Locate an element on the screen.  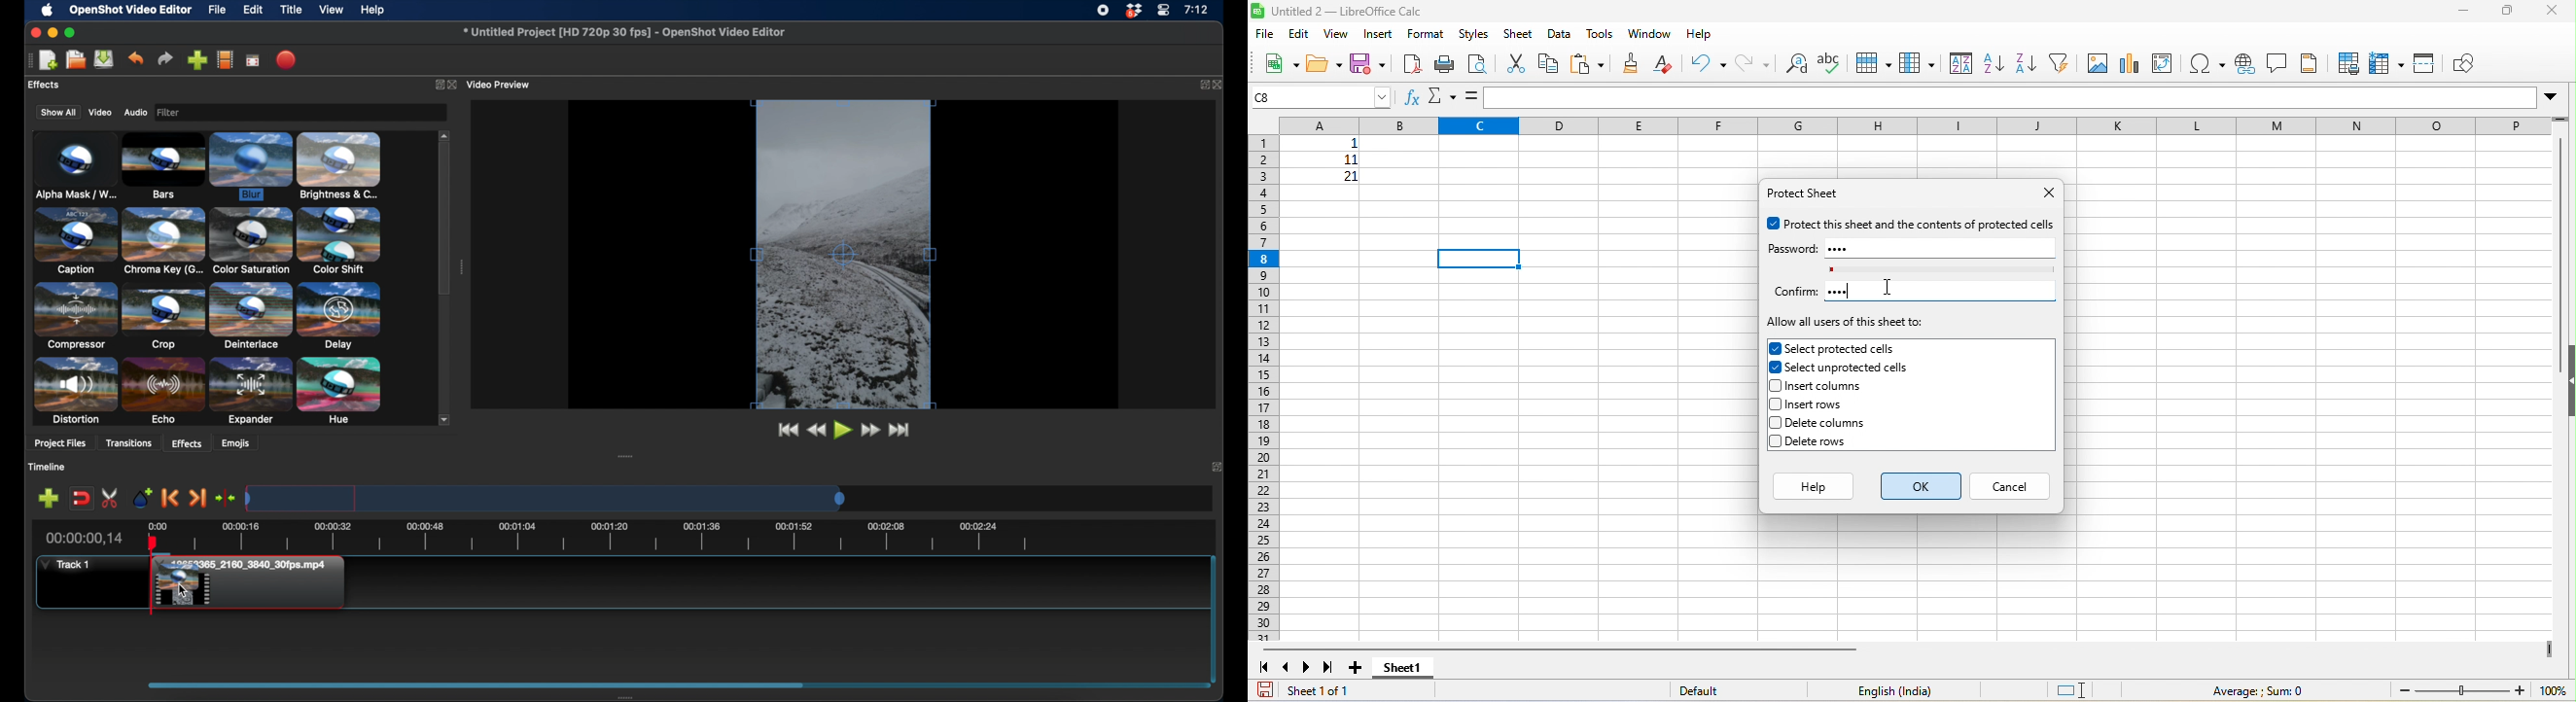
vertical scroll bar is located at coordinates (2562, 240).